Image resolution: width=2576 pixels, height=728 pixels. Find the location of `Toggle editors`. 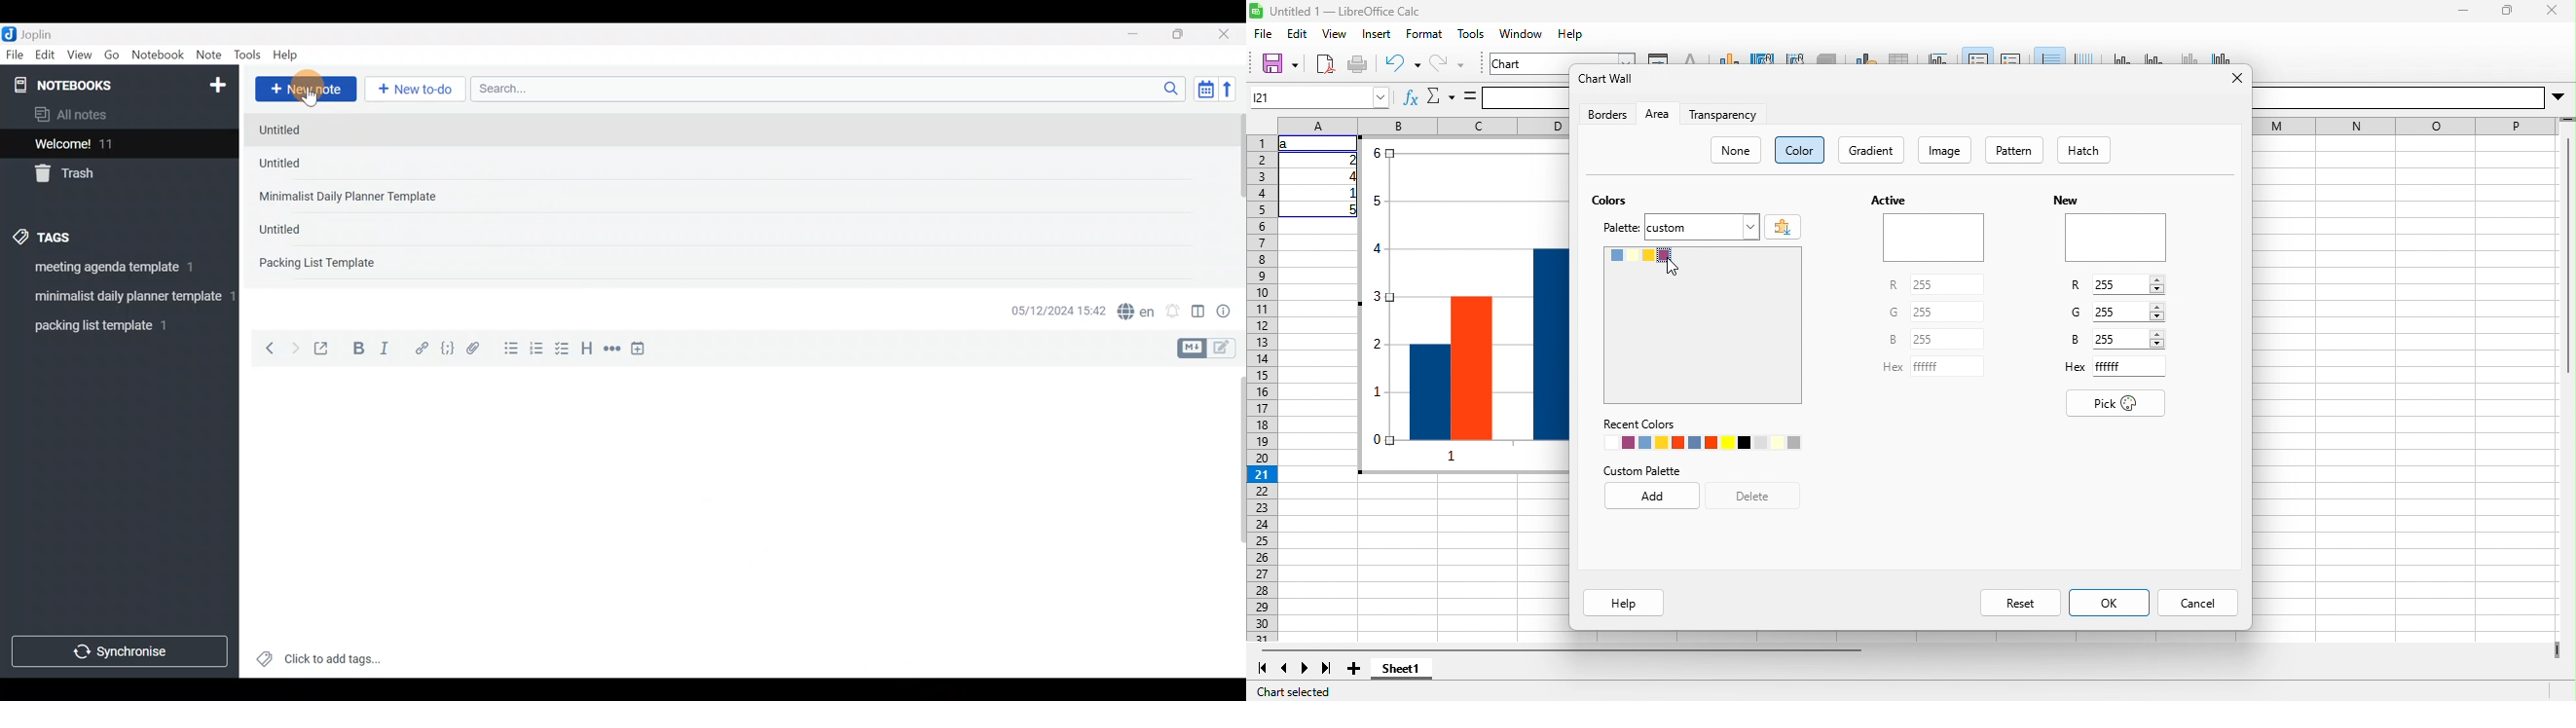

Toggle editors is located at coordinates (1210, 347).